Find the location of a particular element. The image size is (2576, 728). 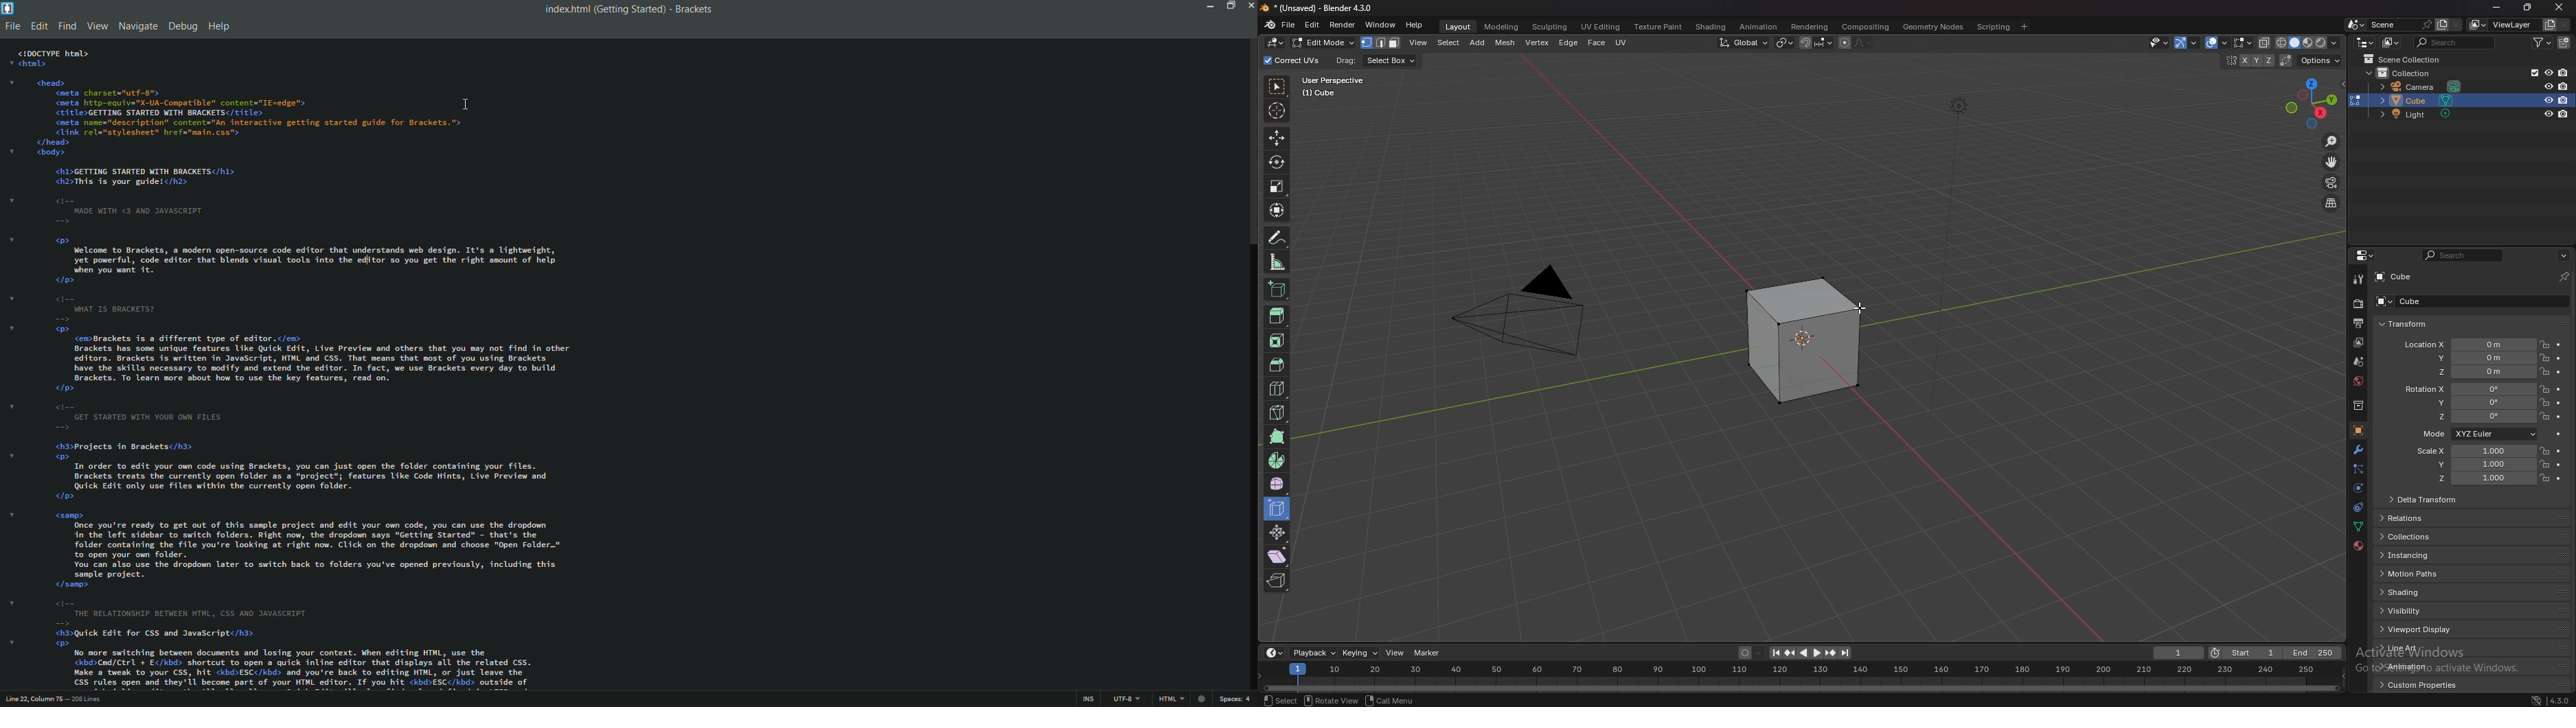

instancing is located at coordinates (2417, 557).